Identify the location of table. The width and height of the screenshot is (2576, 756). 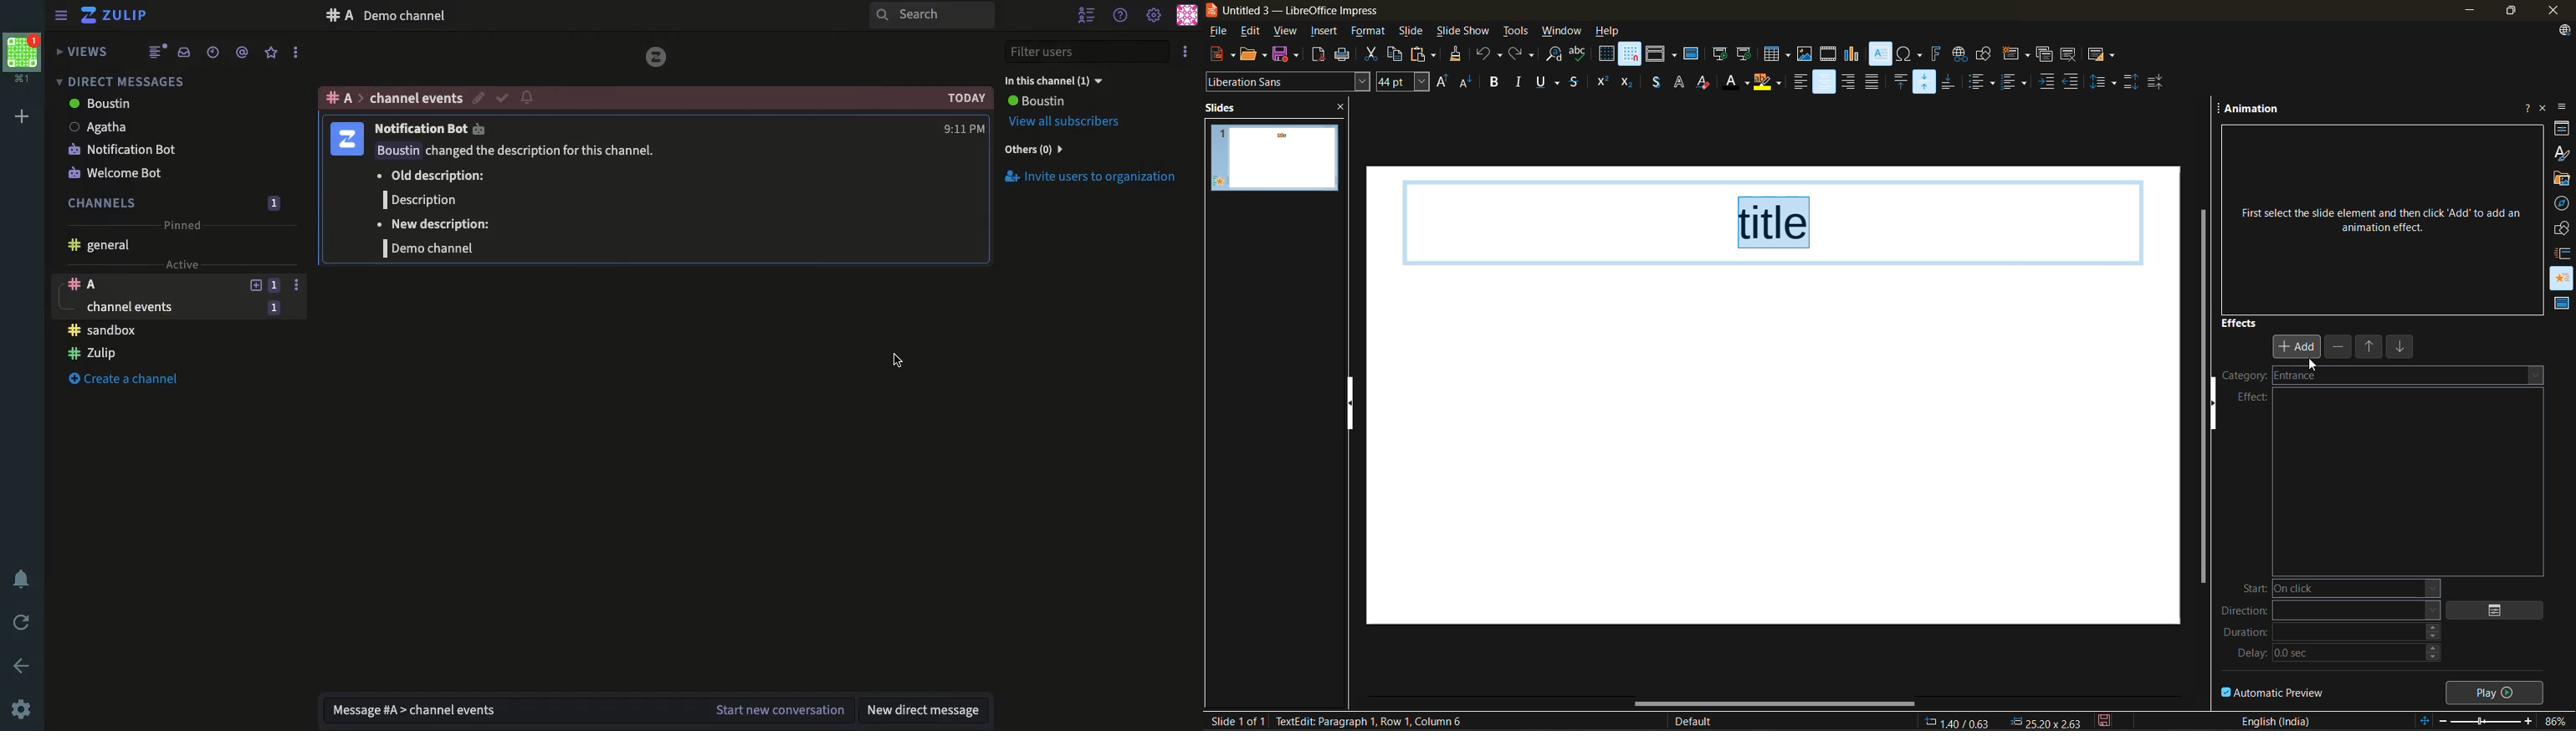
(1778, 54).